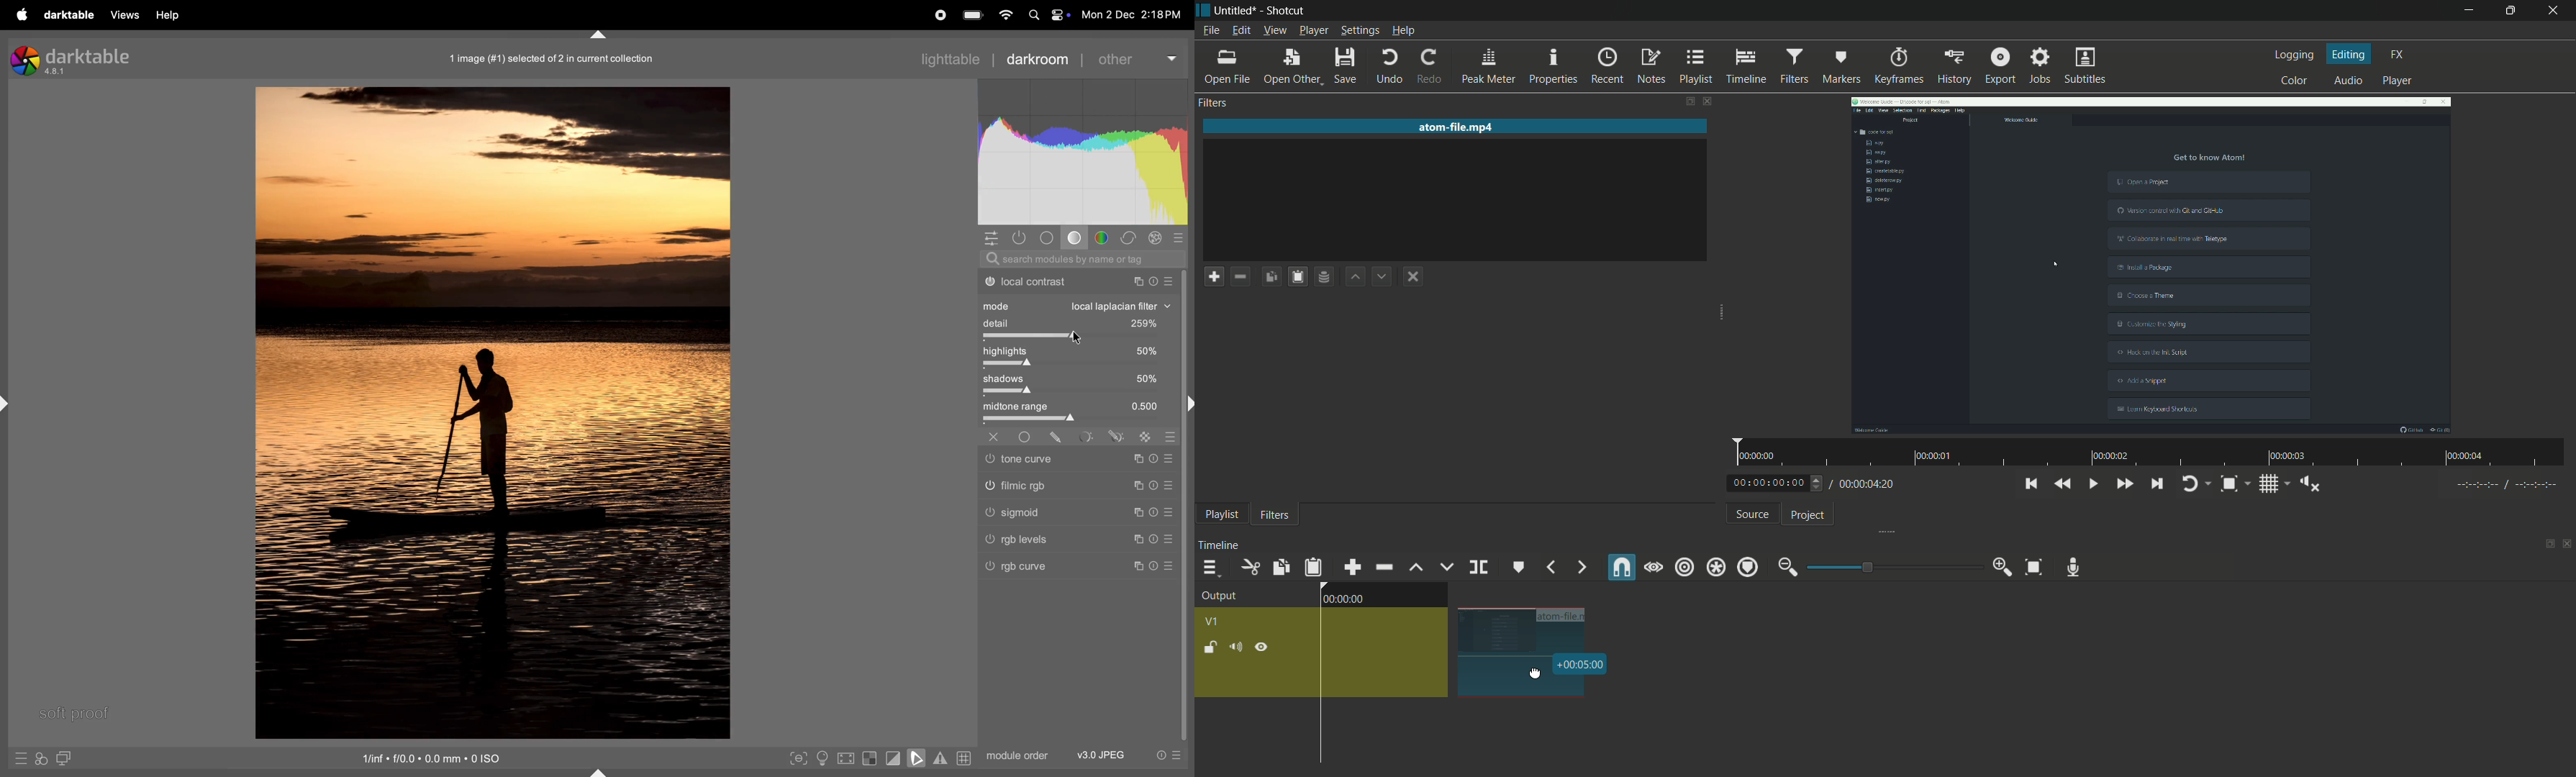 This screenshot has width=2576, height=784. What do you see at coordinates (1516, 567) in the screenshot?
I see `create or edit marker` at bounding box center [1516, 567].